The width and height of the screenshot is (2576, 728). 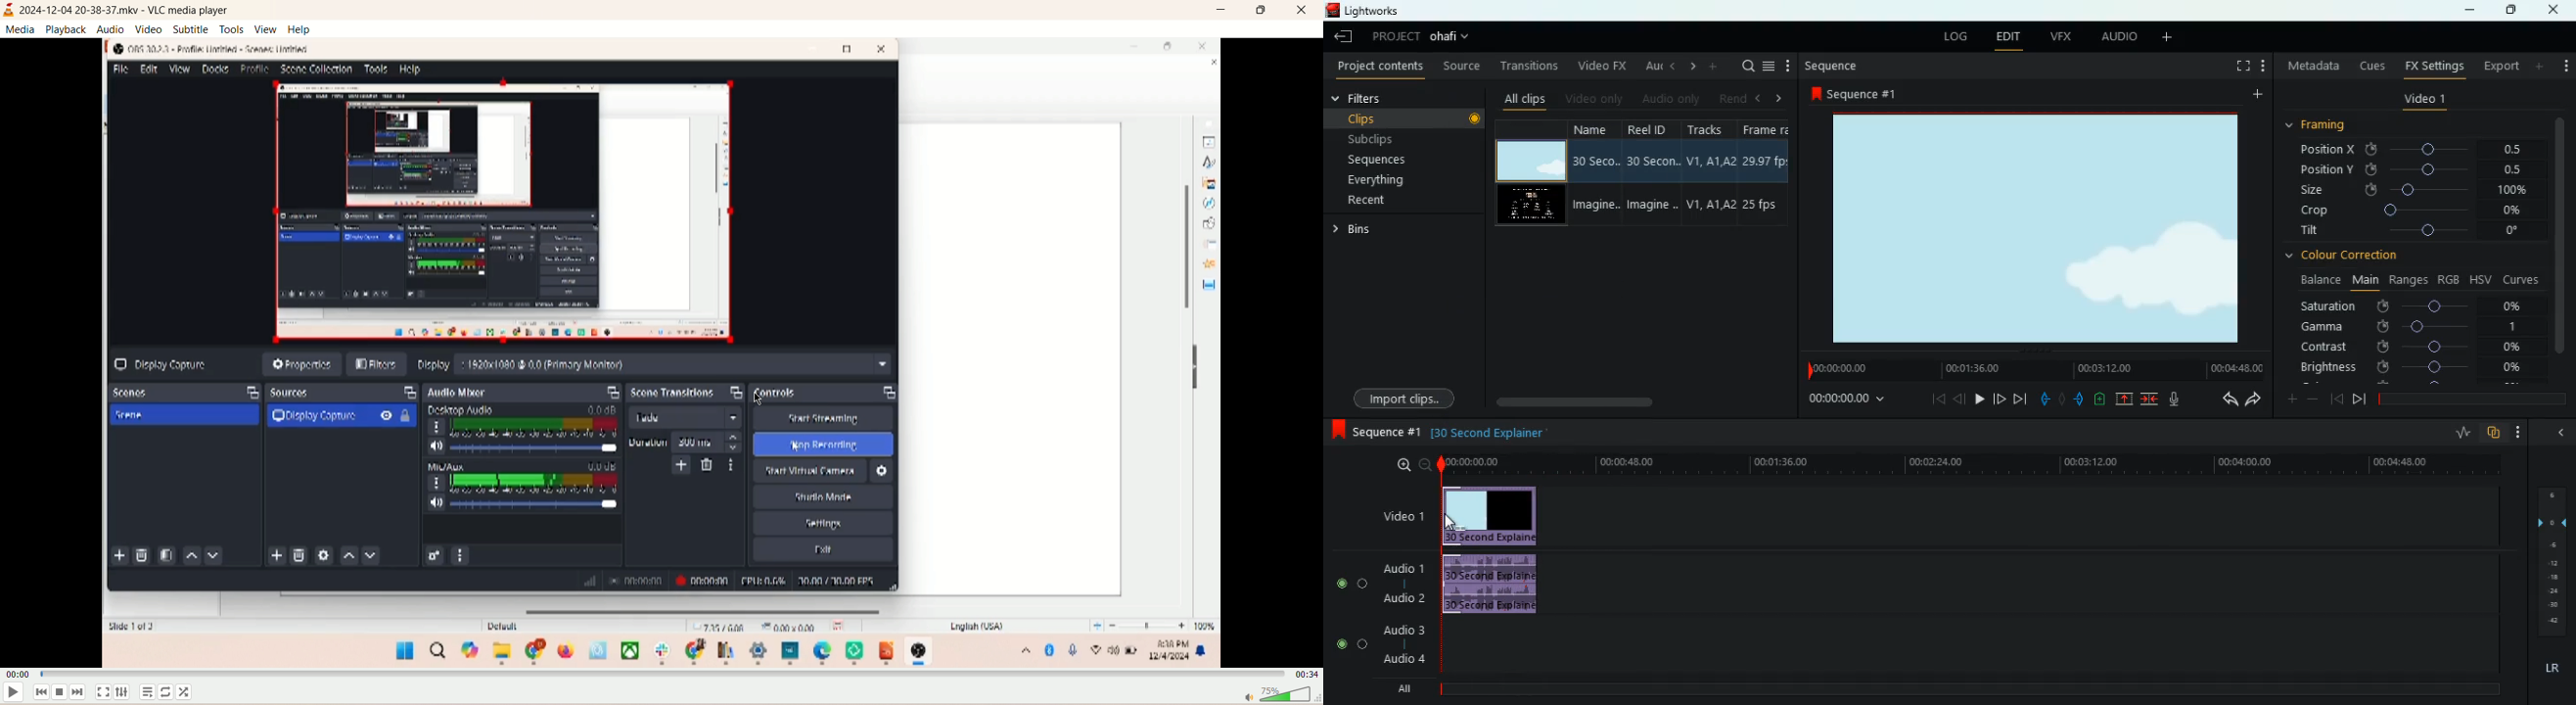 I want to click on everything, so click(x=1381, y=180).